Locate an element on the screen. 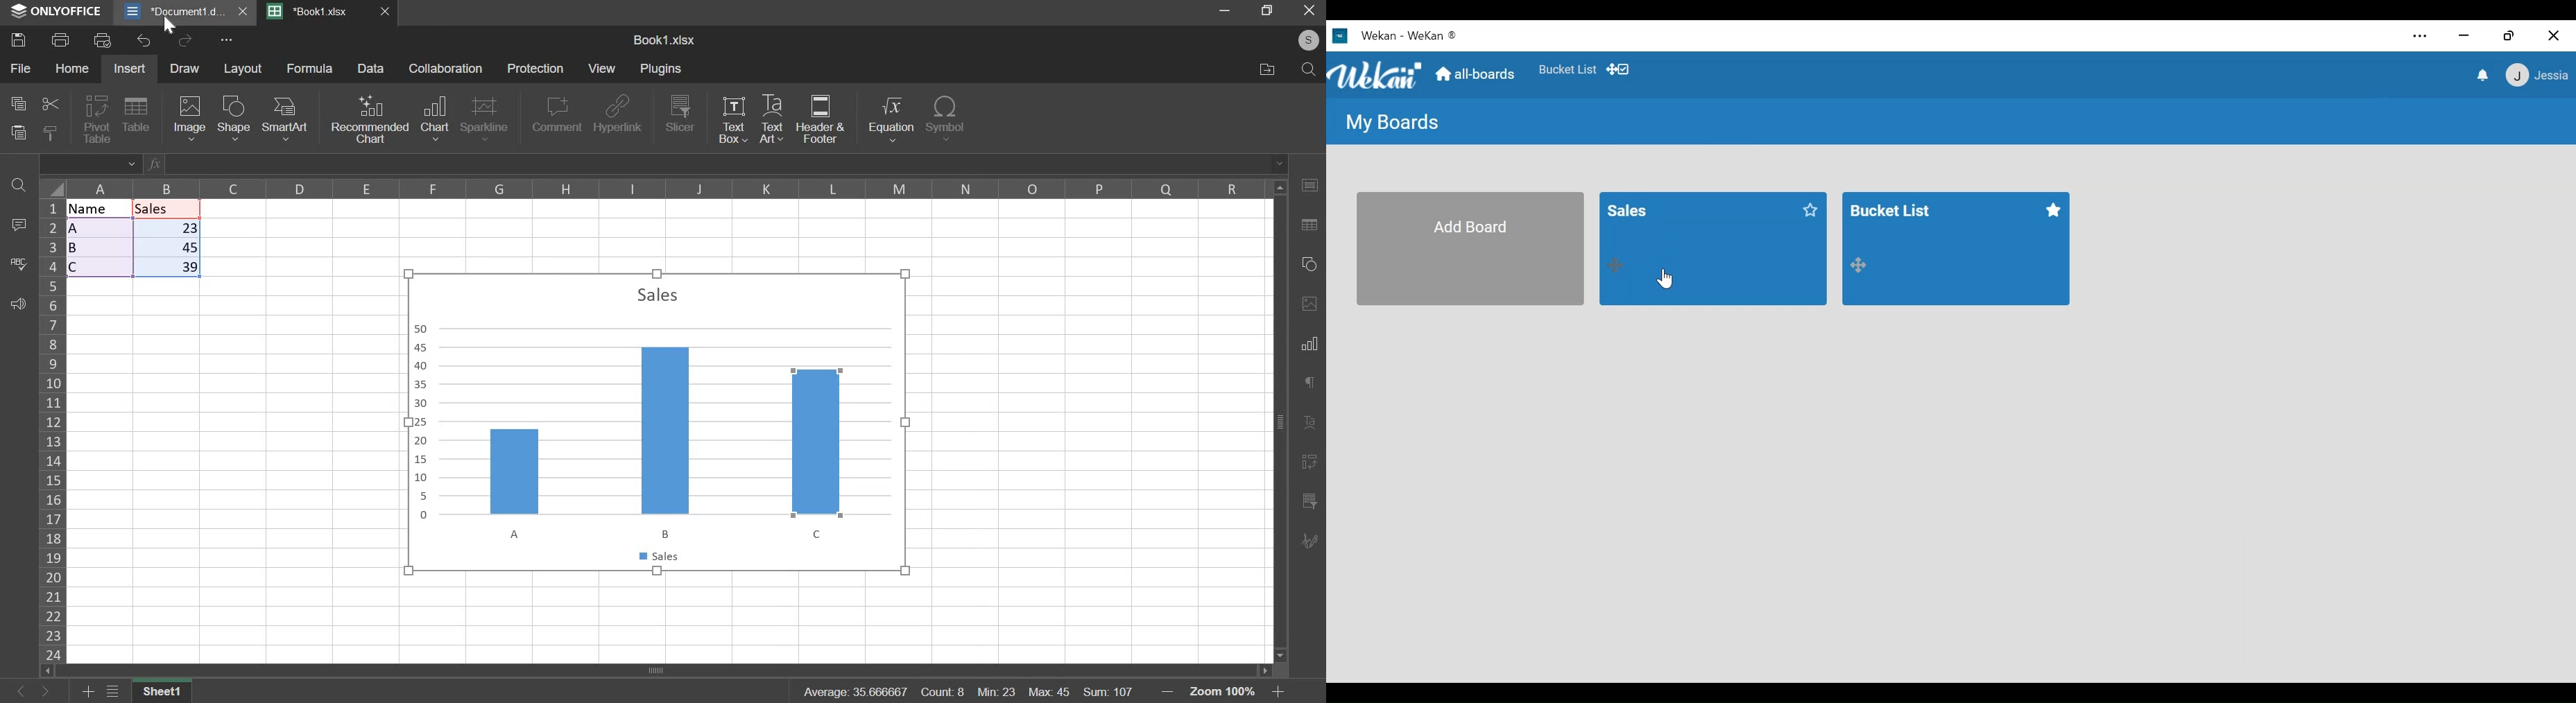 This screenshot has height=728, width=2576. Go Home view (all boards) is located at coordinates (1477, 72).